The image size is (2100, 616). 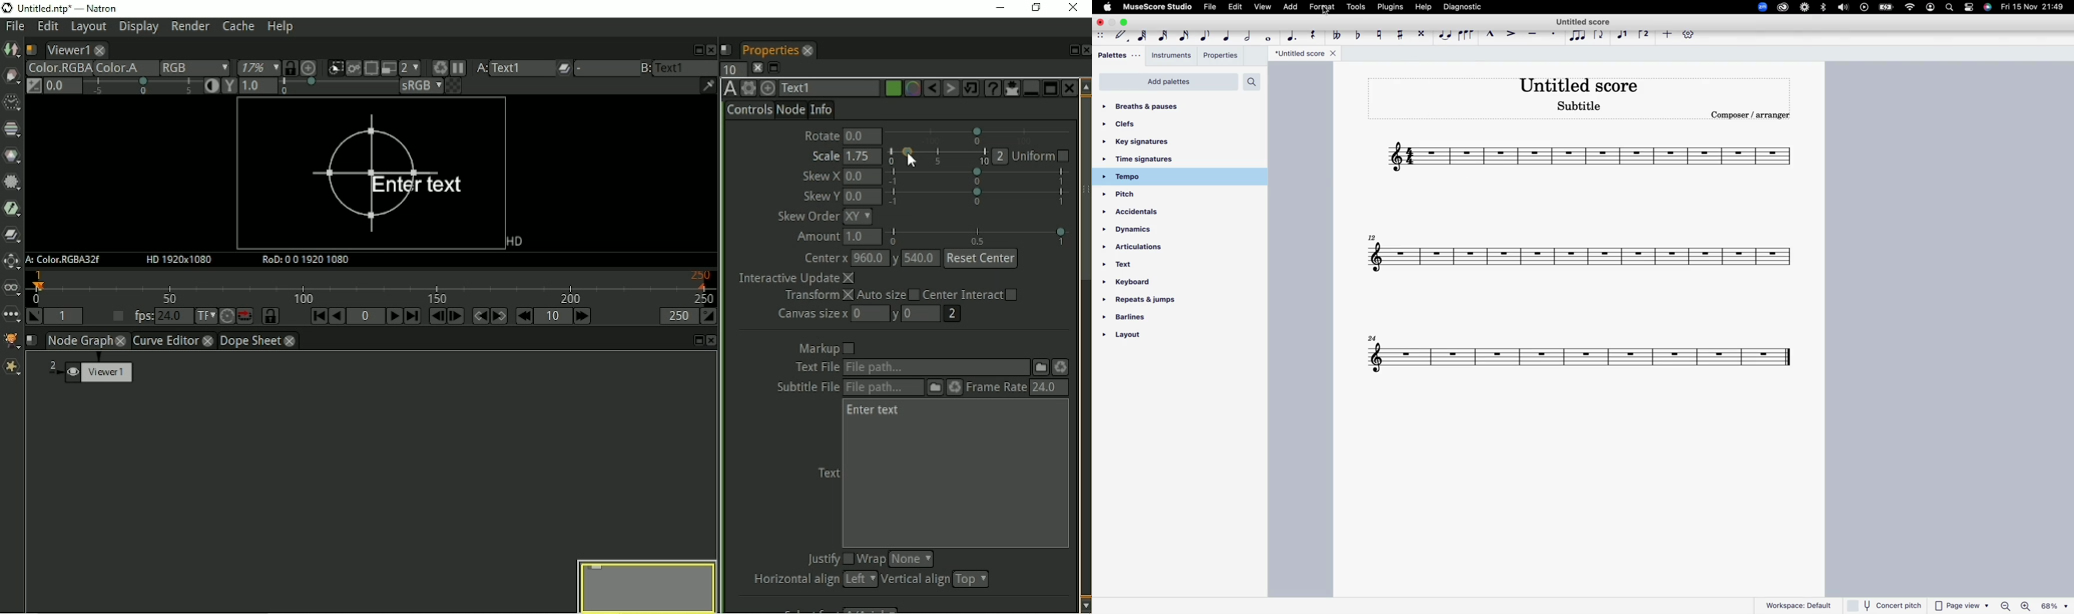 I want to click on settings, so click(x=1692, y=36).